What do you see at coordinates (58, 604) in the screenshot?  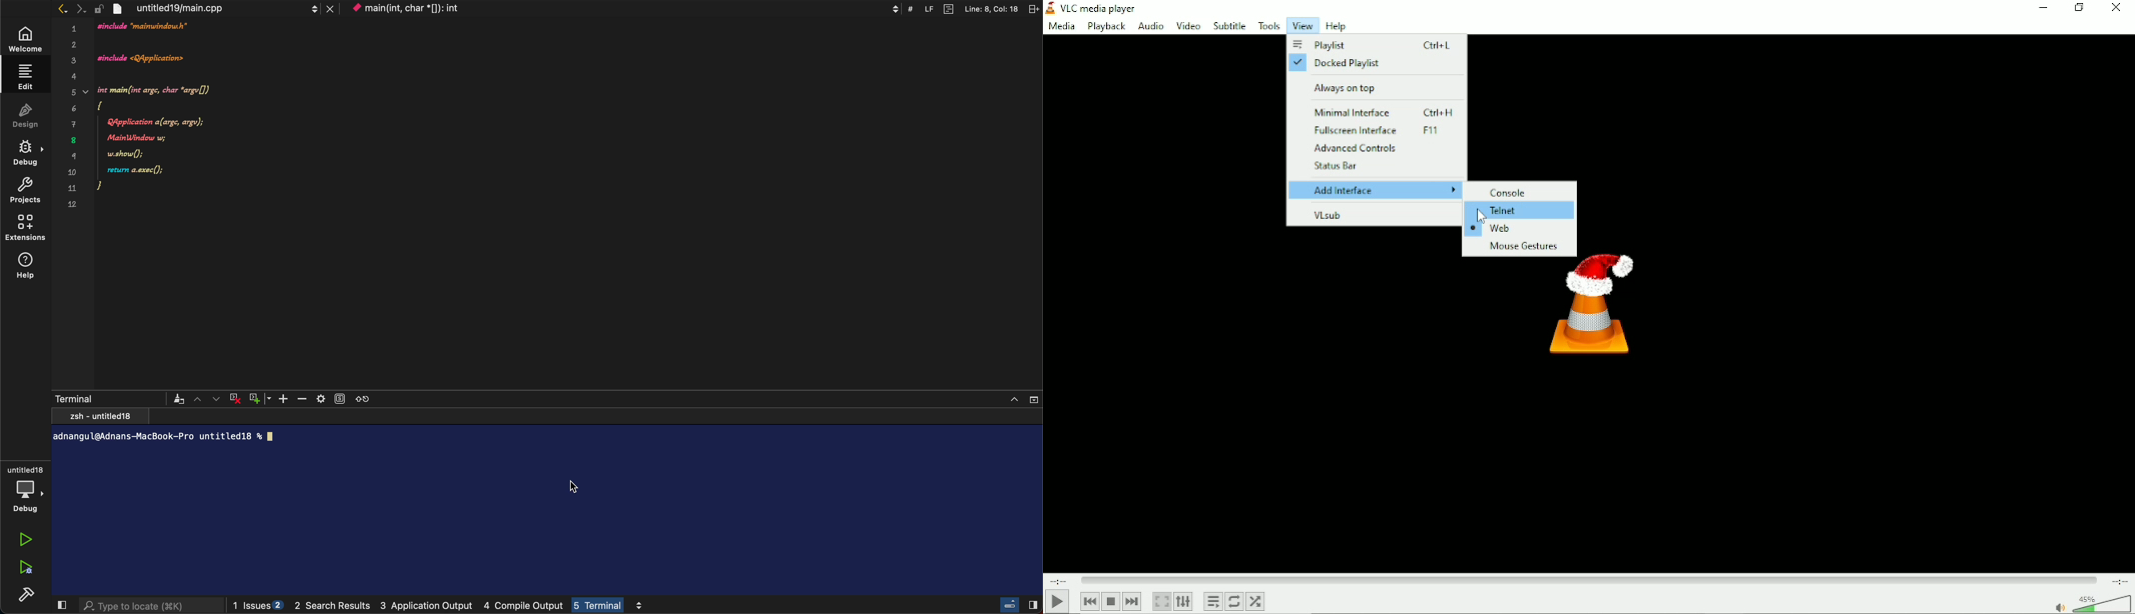 I see `close slidebar` at bounding box center [58, 604].